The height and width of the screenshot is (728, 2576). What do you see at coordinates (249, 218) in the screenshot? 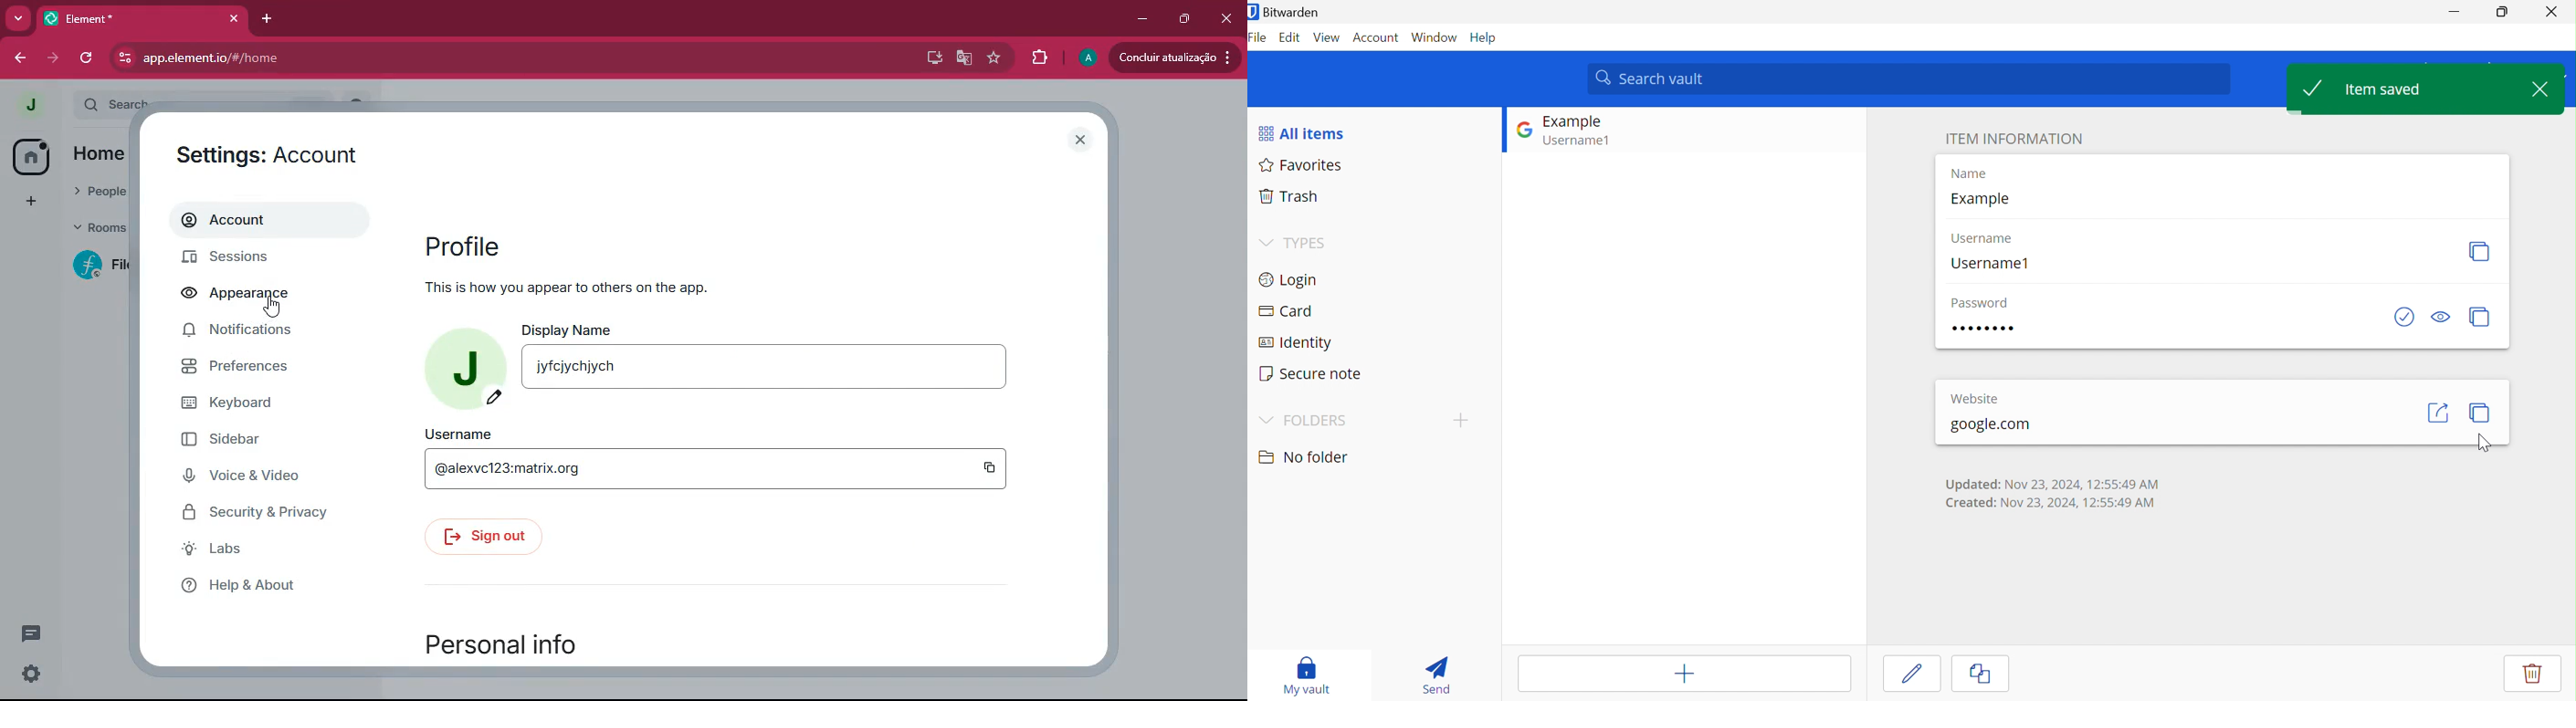
I see `Account` at bounding box center [249, 218].